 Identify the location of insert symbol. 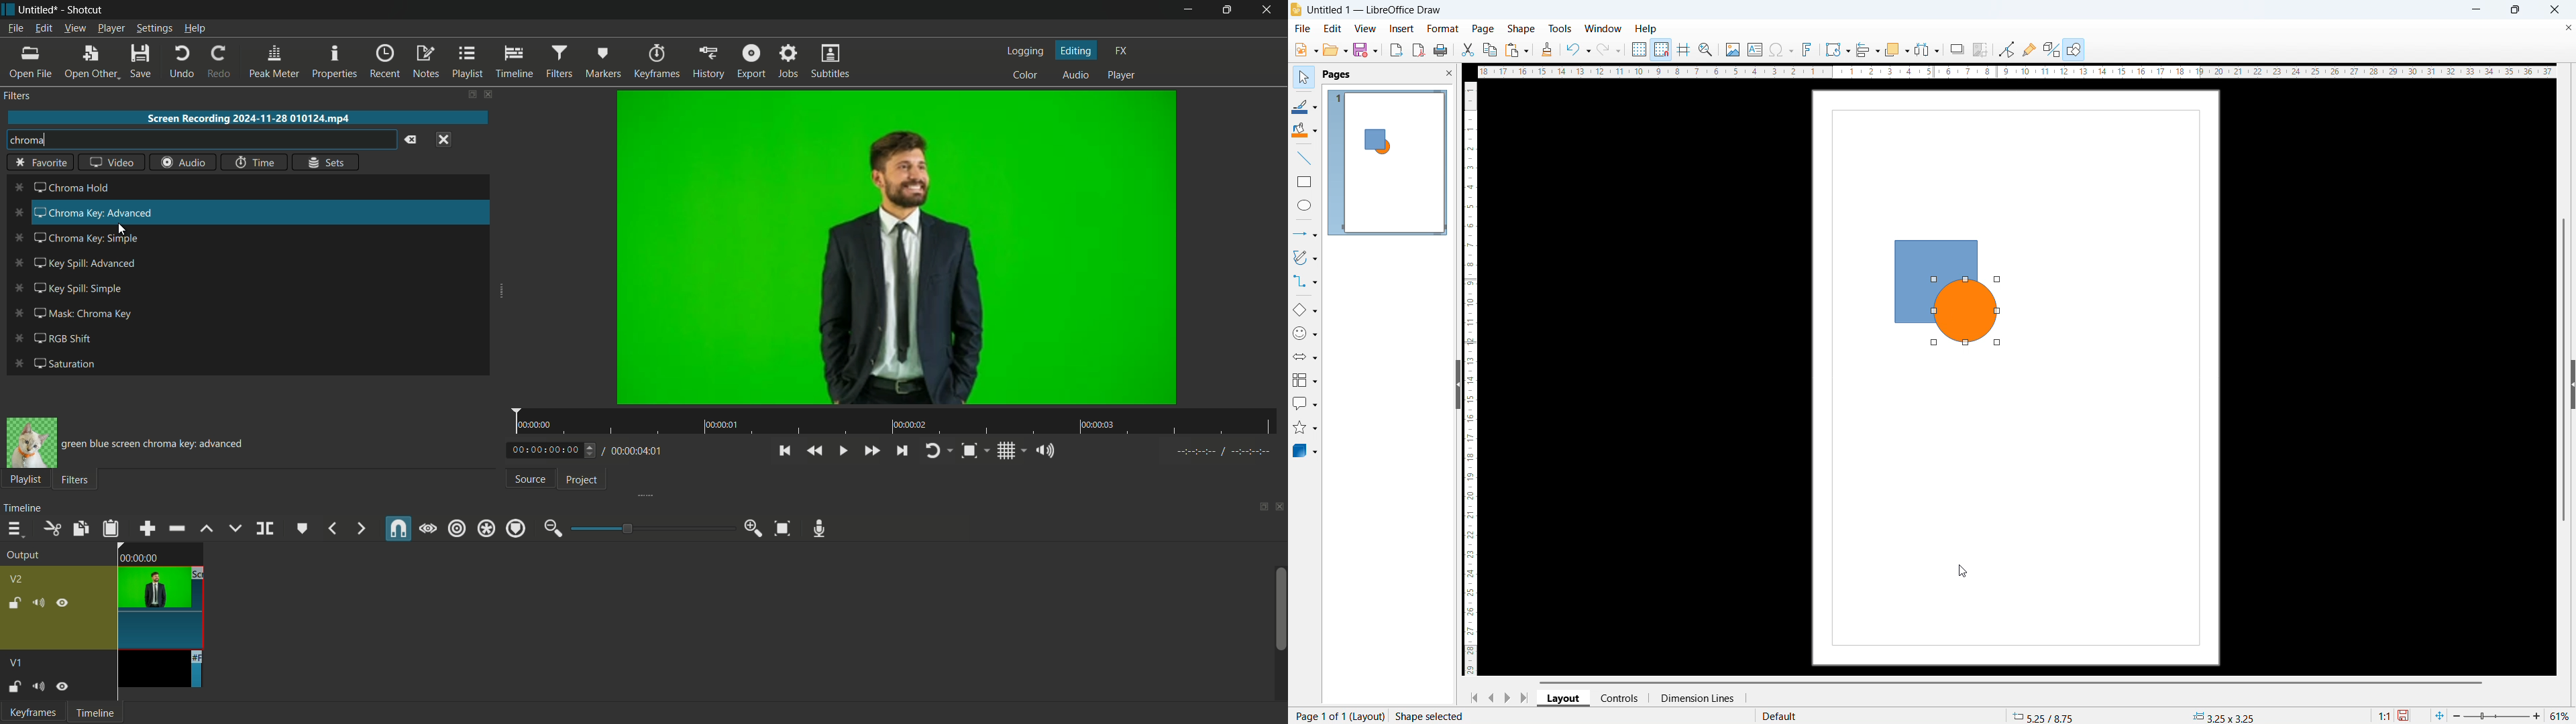
(1782, 50).